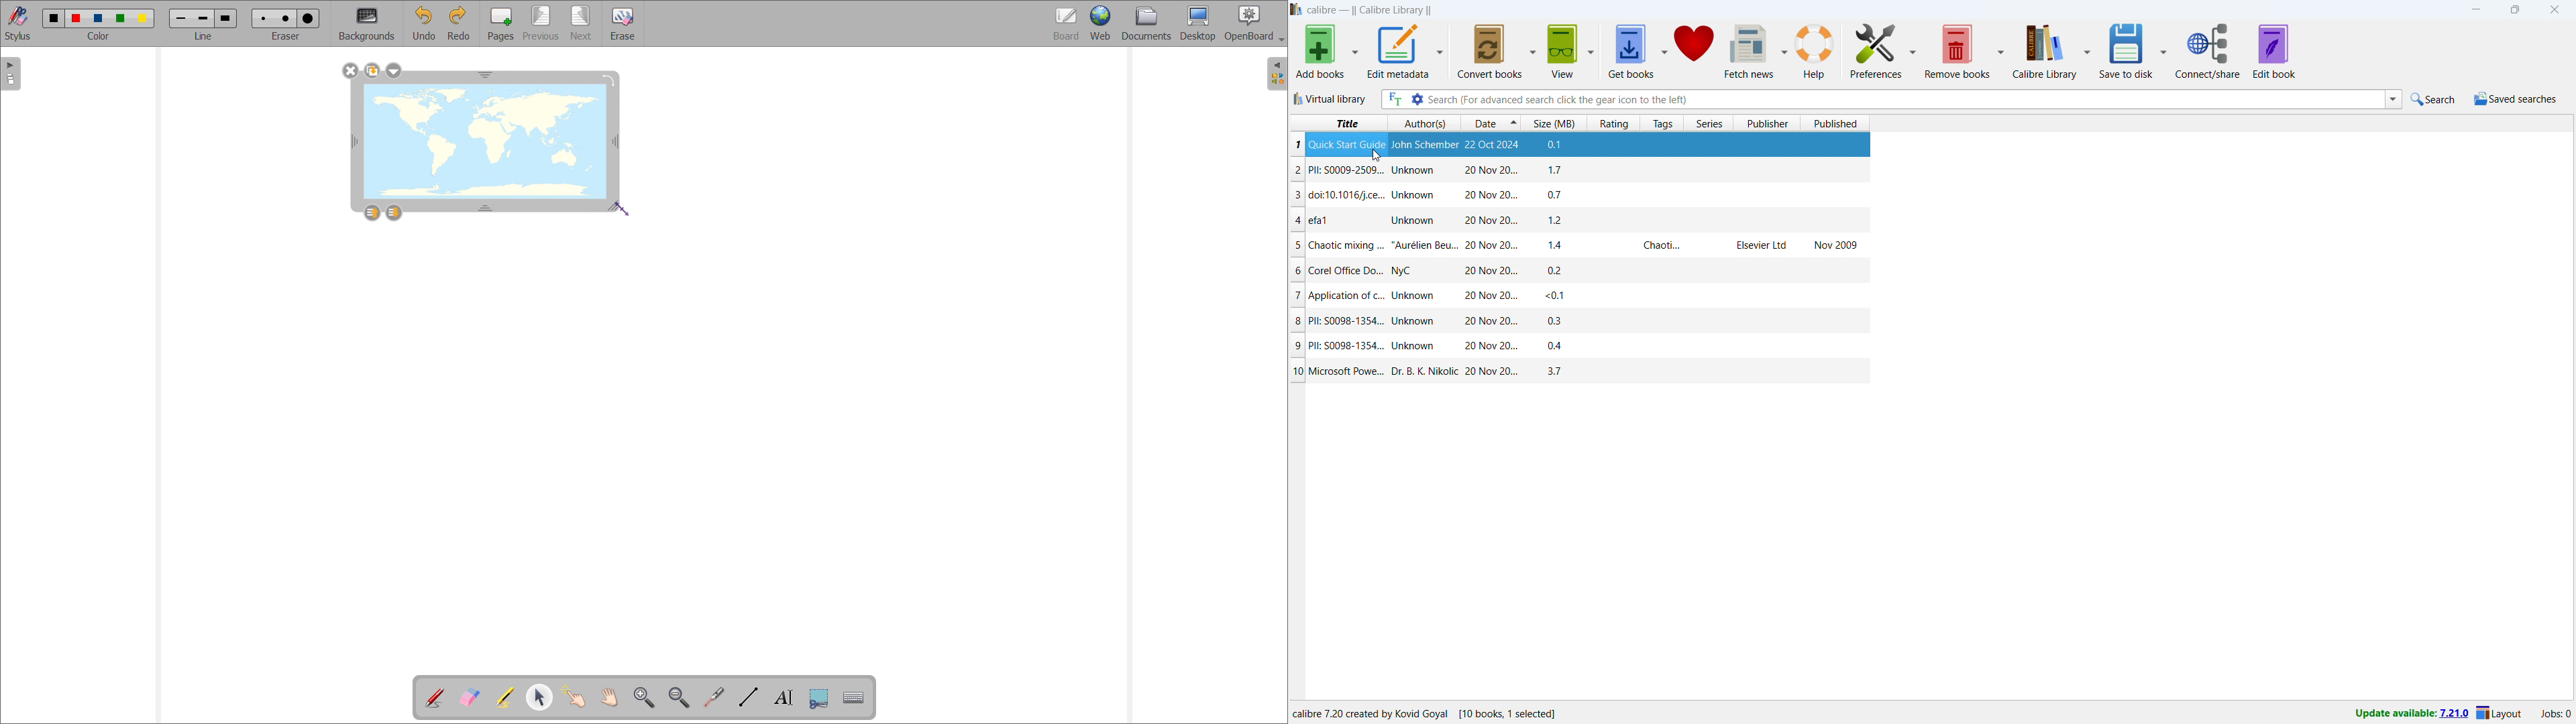 The width and height of the screenshot is (2576, 728). I want to click on save to disk options, so click(2163, 49).